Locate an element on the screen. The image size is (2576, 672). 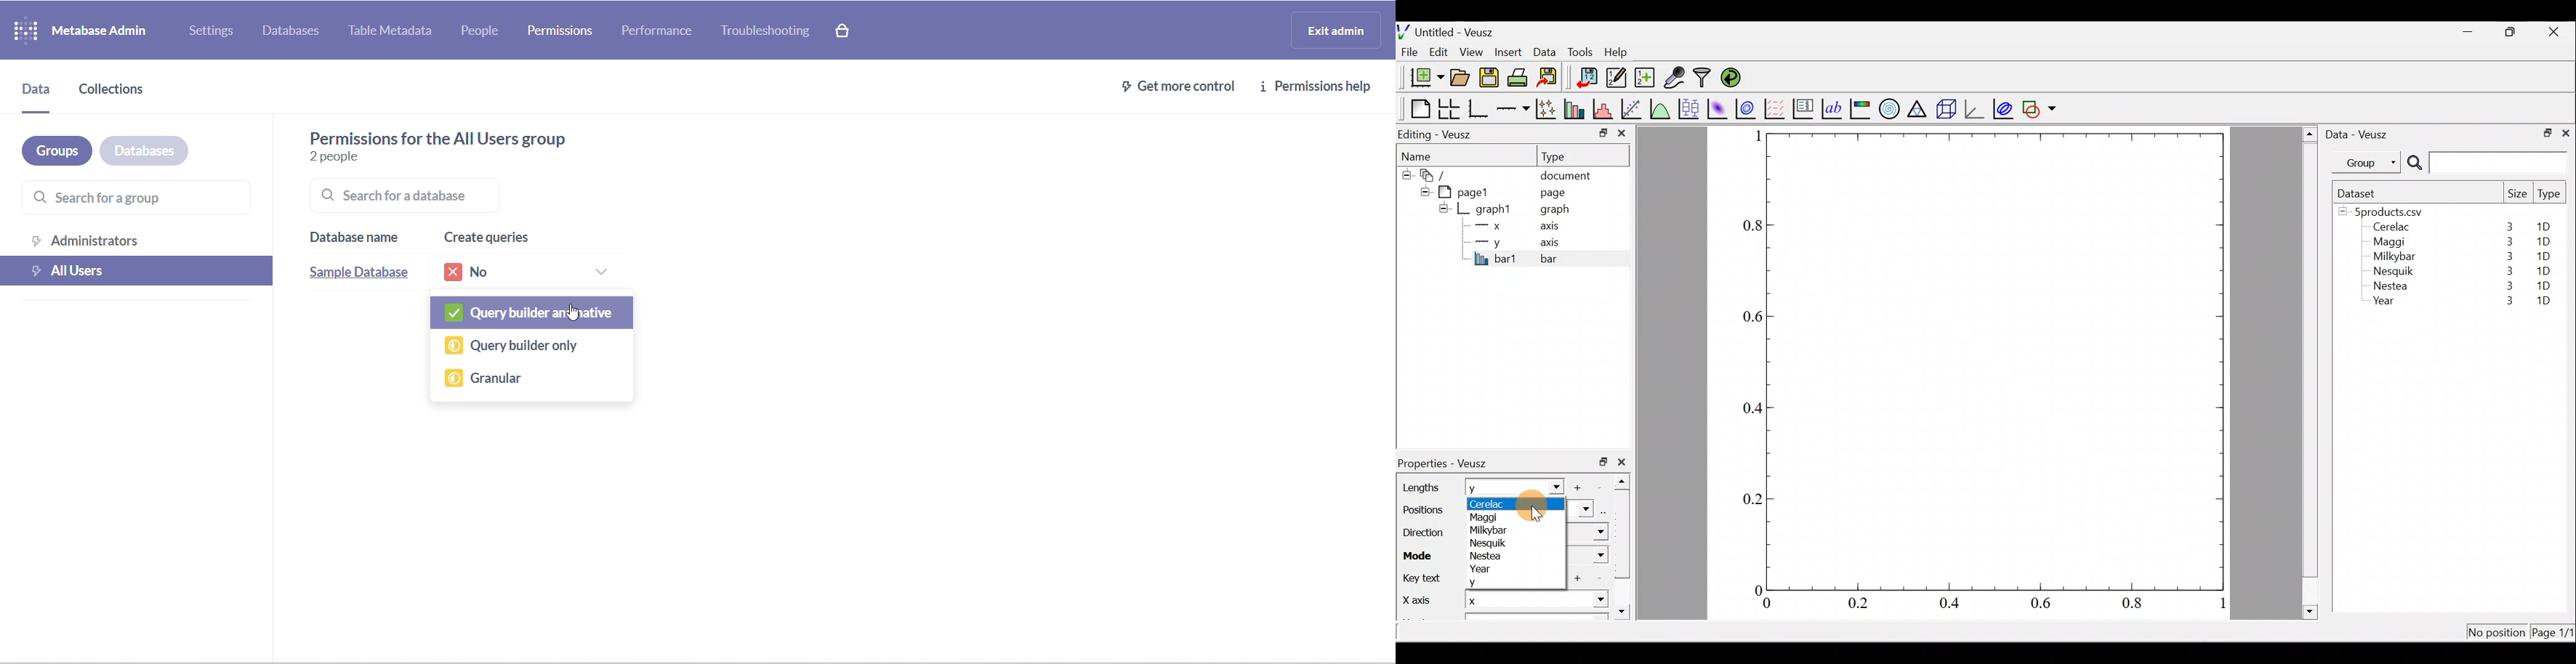
View is located at coordinates (1474, 49).